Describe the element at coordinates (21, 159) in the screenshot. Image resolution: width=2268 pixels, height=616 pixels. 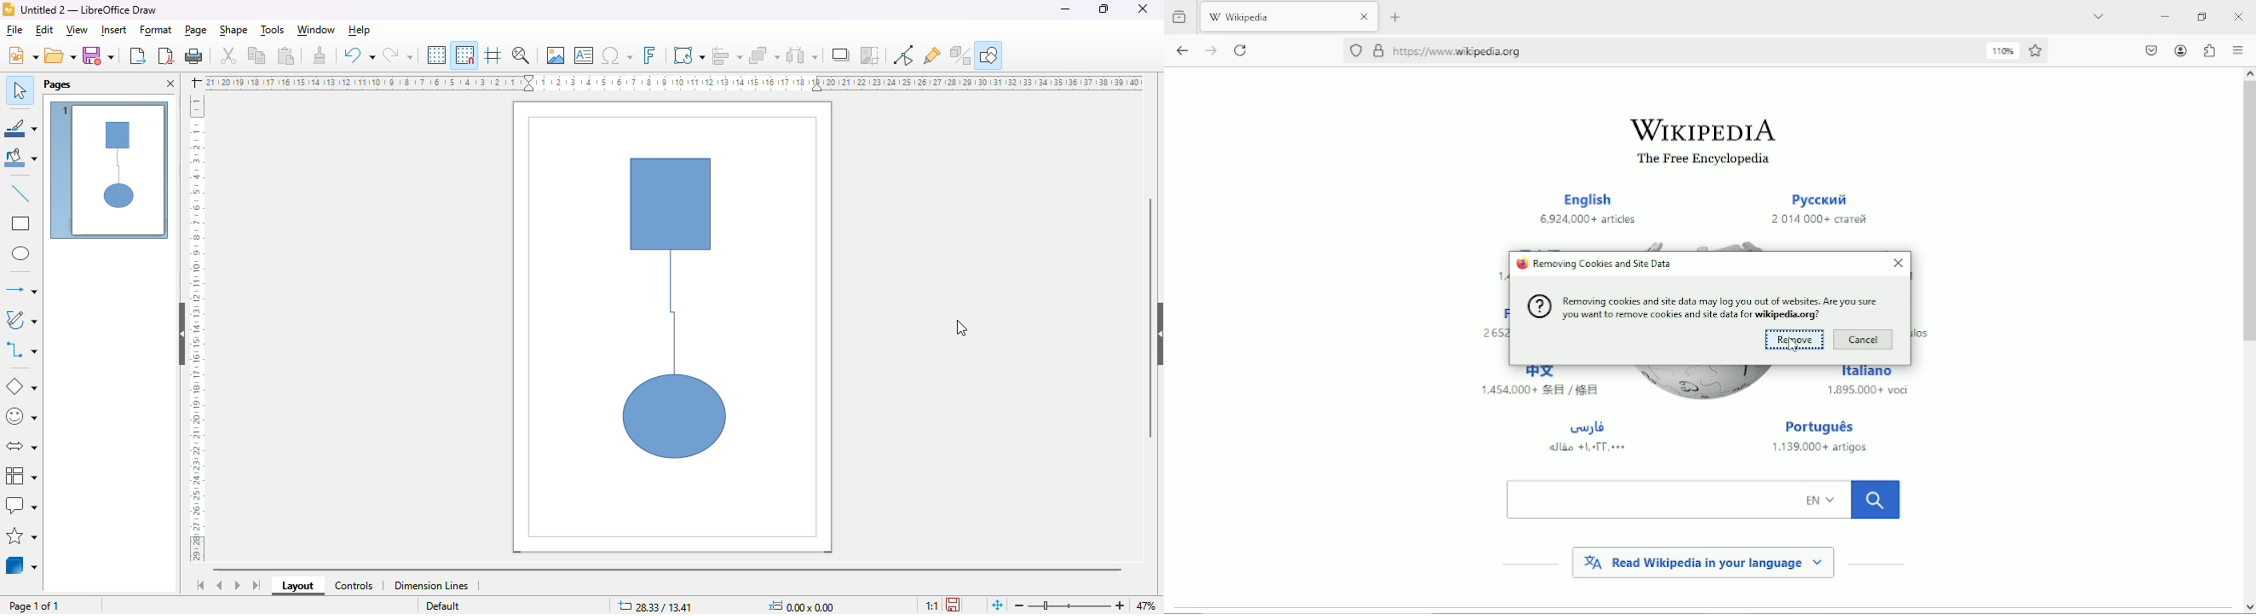
I see `fill color` at that location.